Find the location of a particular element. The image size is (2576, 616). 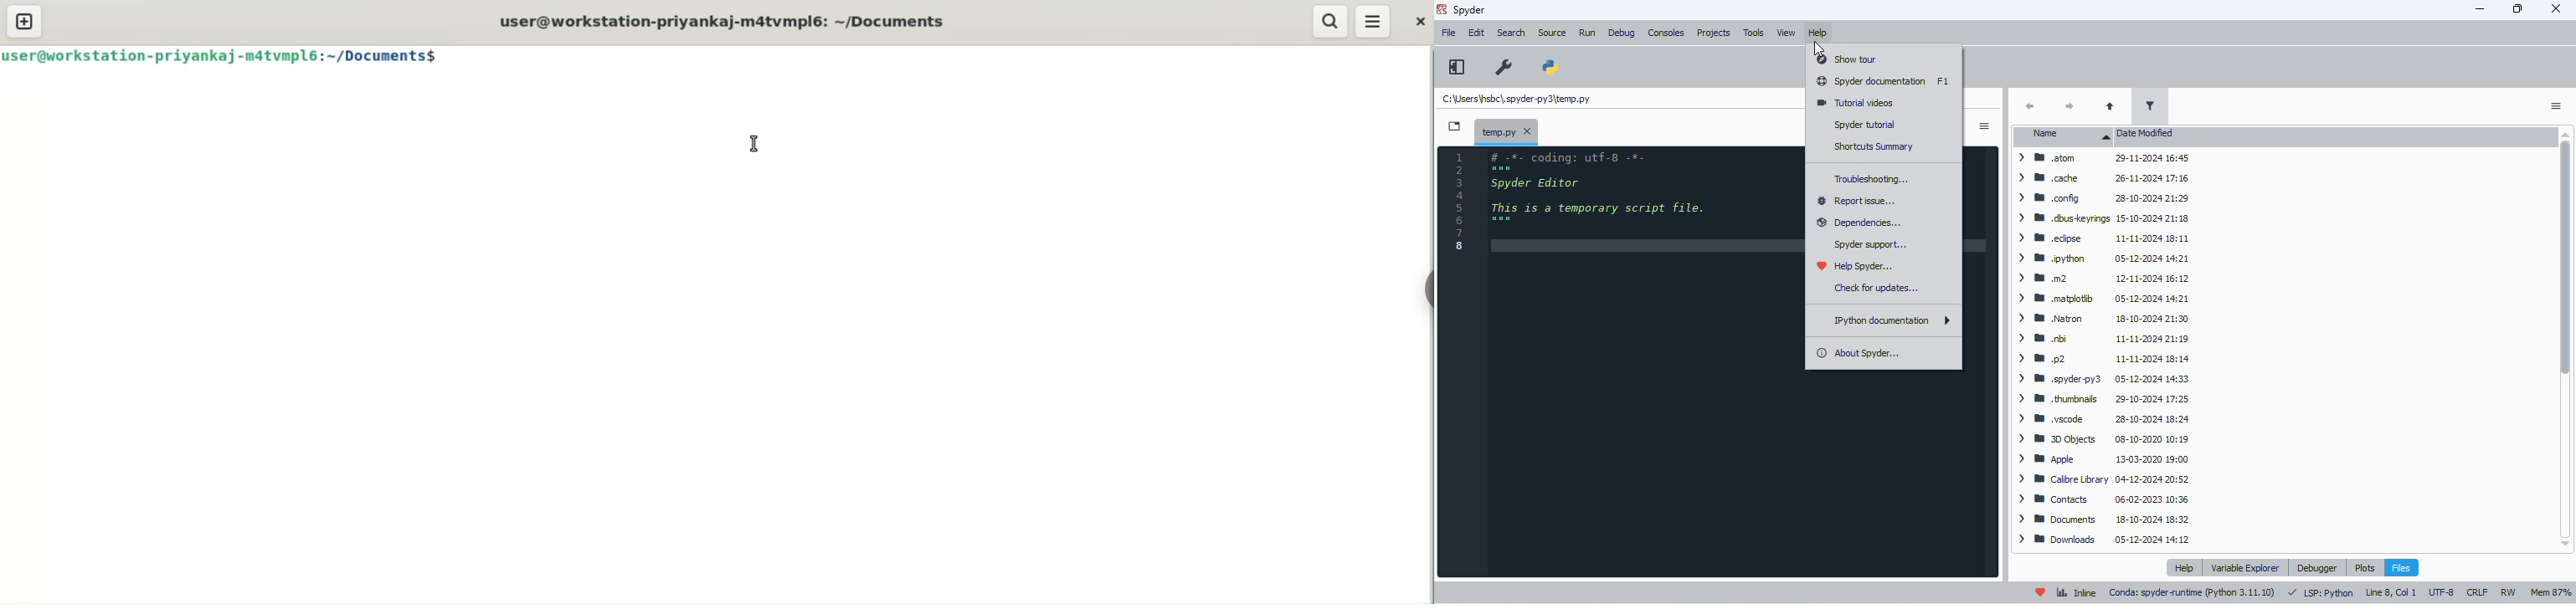

> WB 3DObjects 08-10-2020 10:19 is located at coordinates (2102, 439).